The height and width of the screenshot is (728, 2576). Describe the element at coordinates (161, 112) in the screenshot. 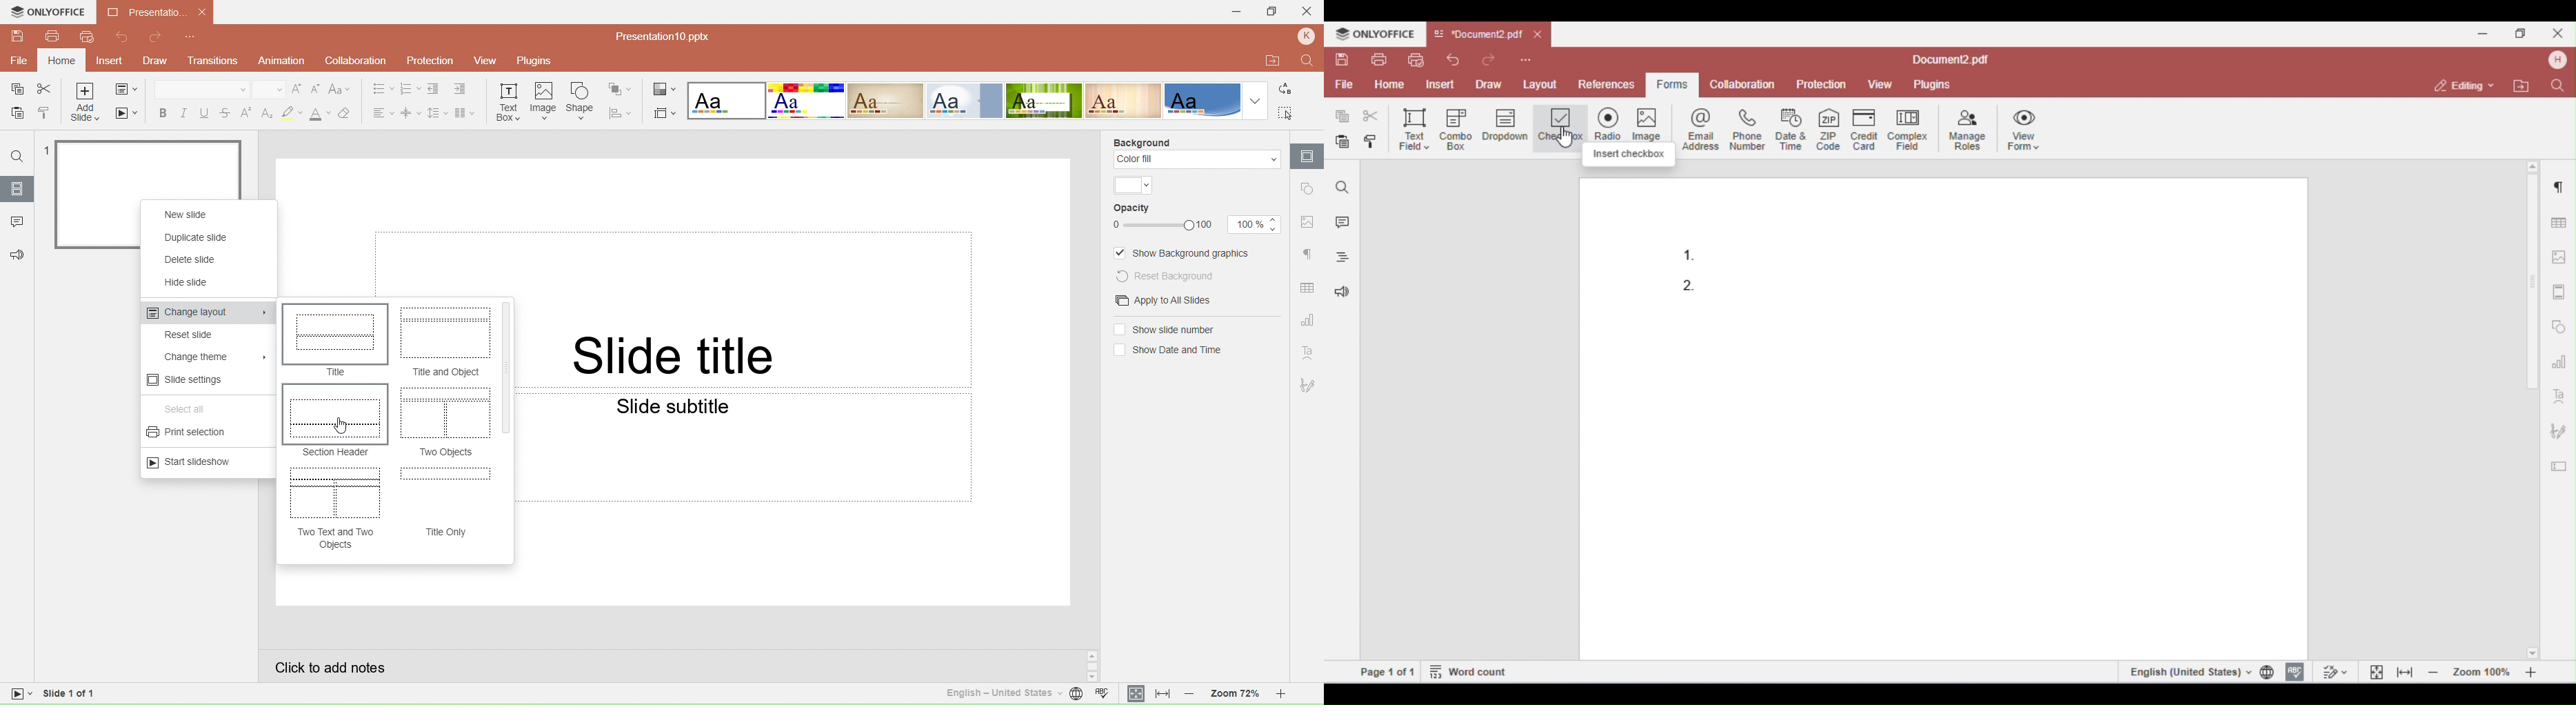

I see `Bold` at that location.